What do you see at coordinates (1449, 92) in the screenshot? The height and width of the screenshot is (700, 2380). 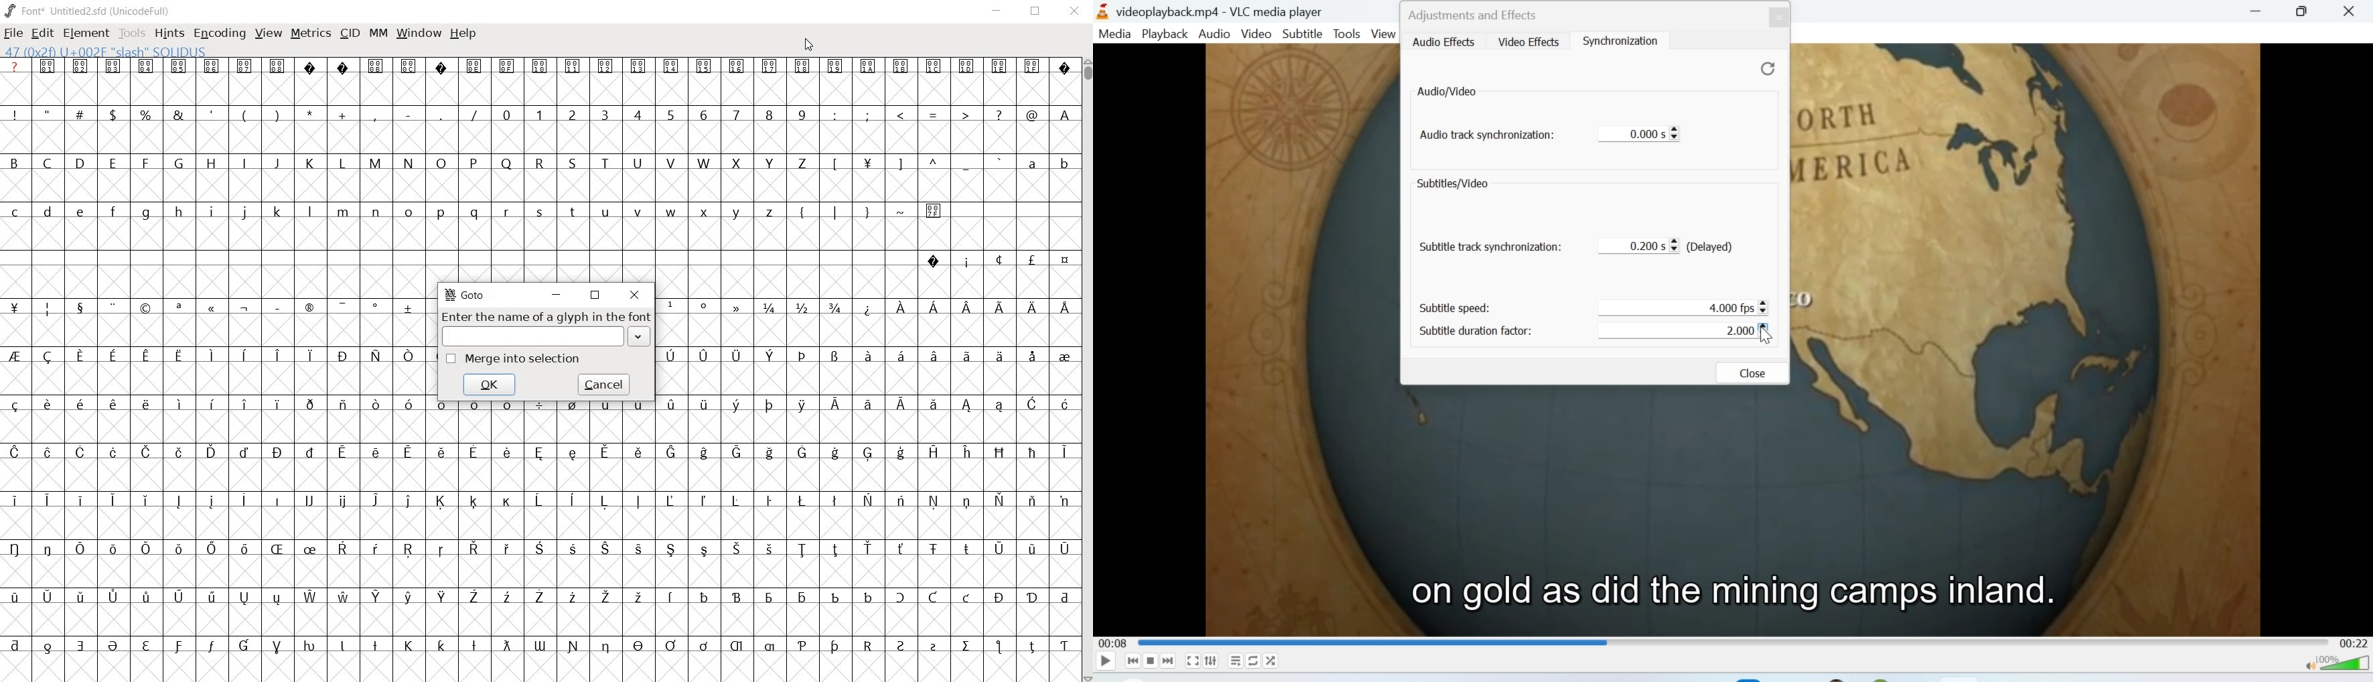 I see `Audio/video` at bounding box center [1449, 92].